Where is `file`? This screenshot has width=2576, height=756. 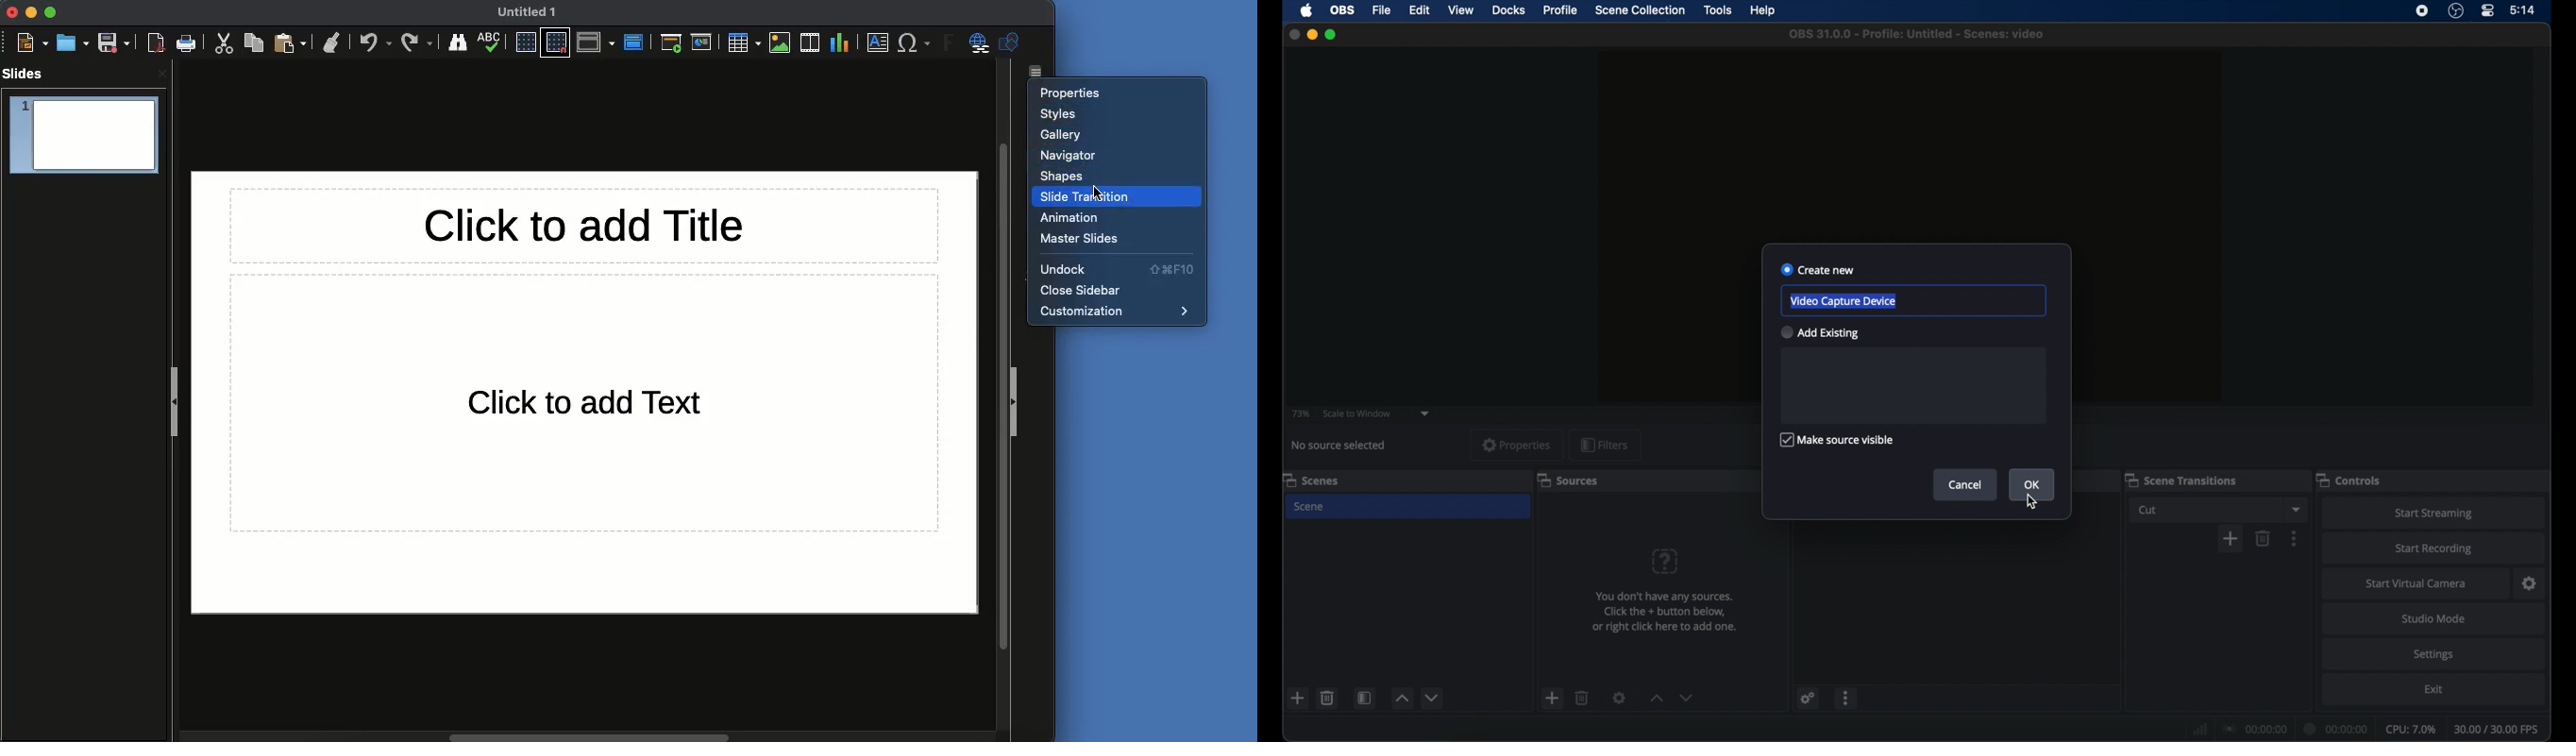 file is located at coordinates (1381, 10).